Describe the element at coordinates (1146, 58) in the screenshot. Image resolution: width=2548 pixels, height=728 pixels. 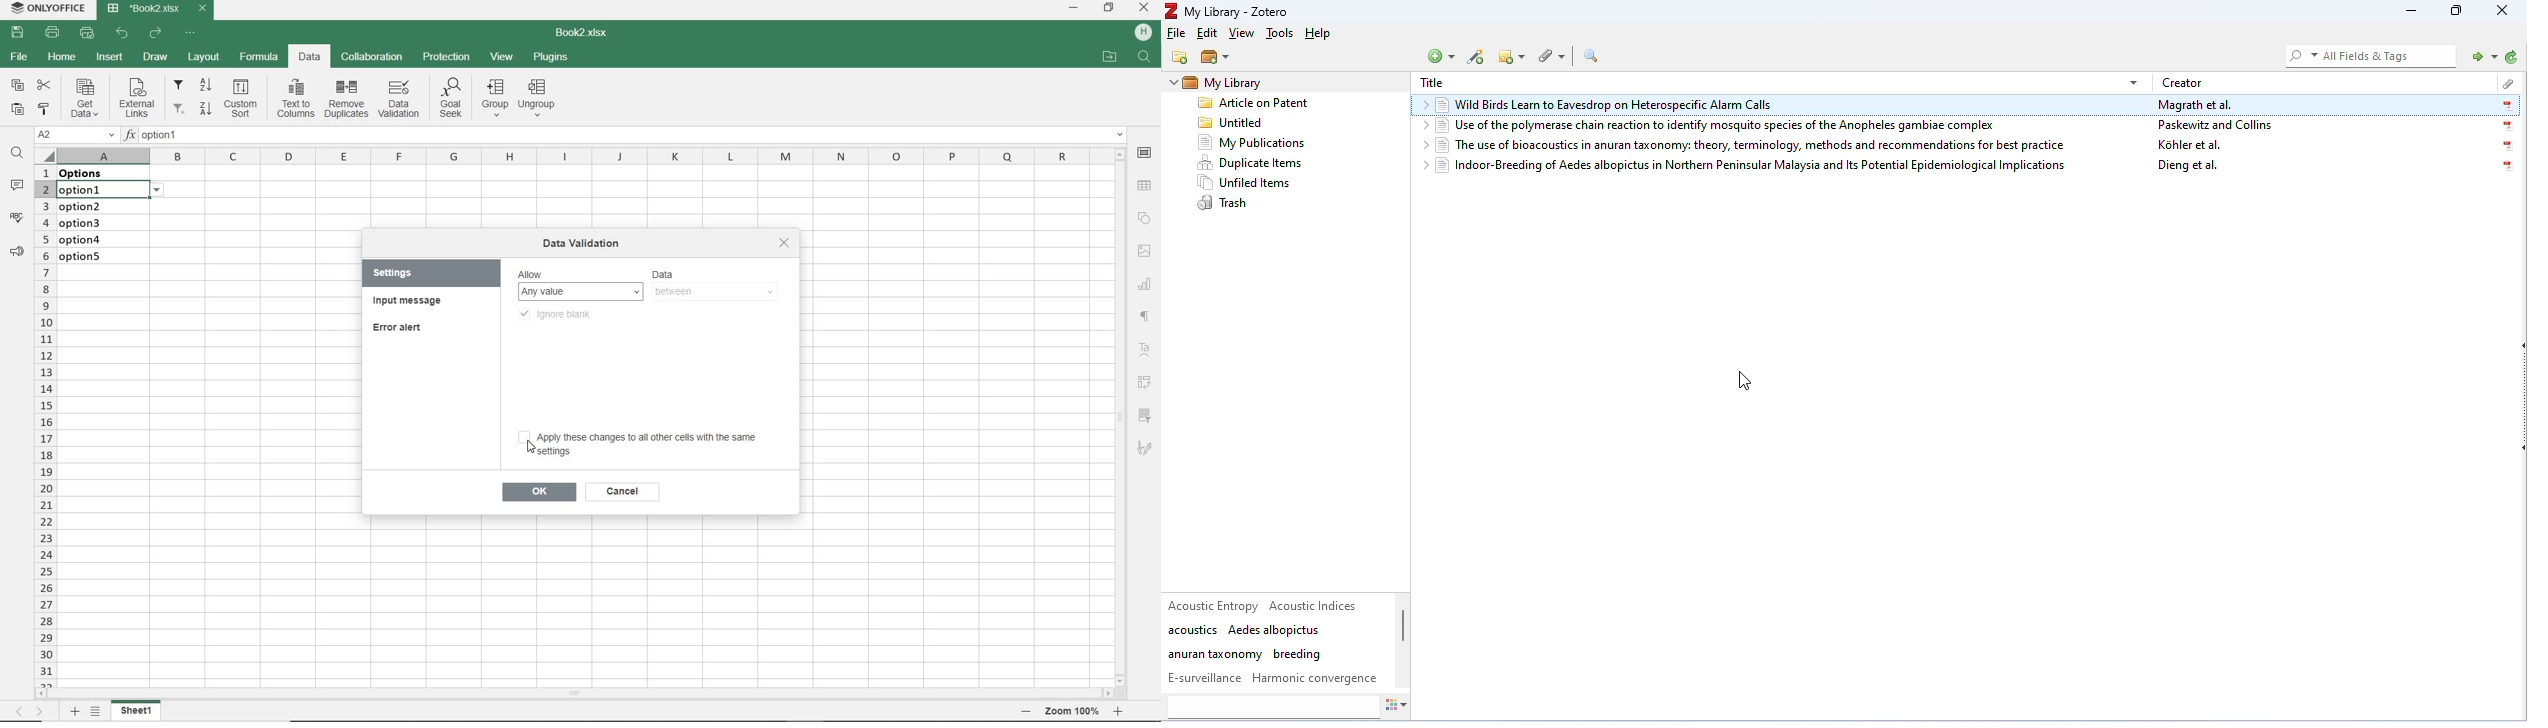
I see `search` at that location.